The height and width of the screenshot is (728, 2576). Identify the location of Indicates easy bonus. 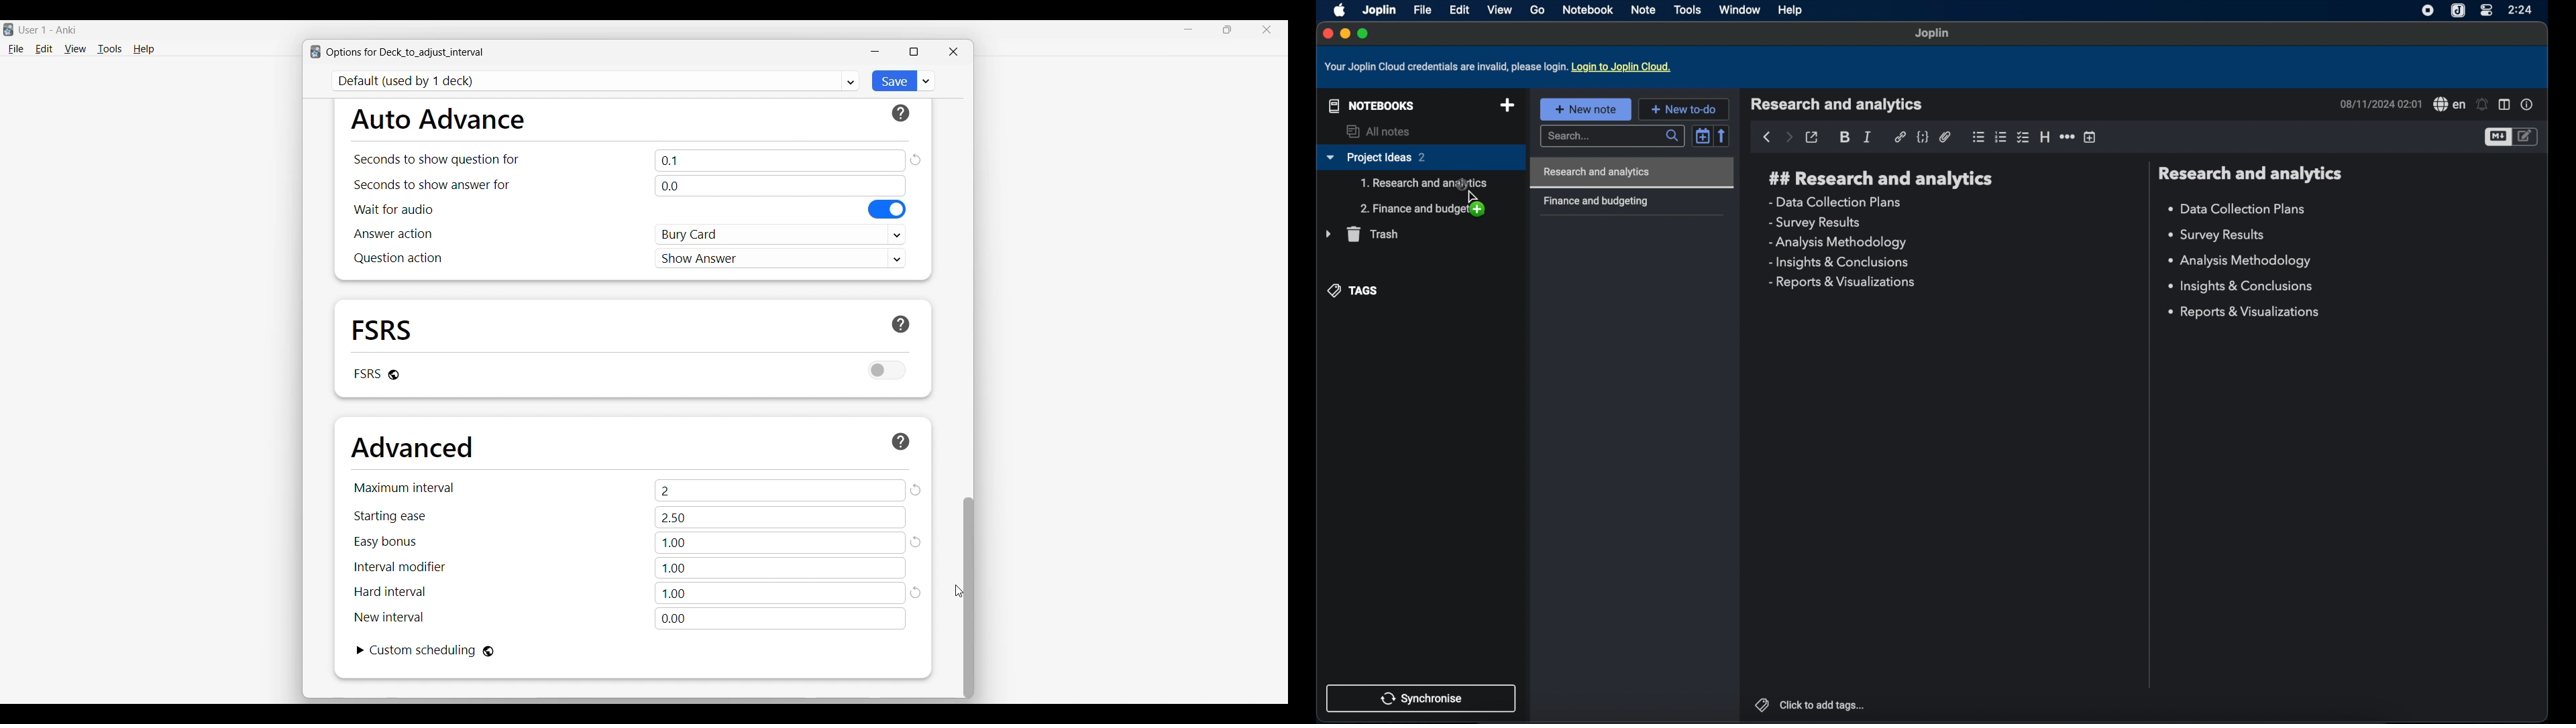
(386, 542).